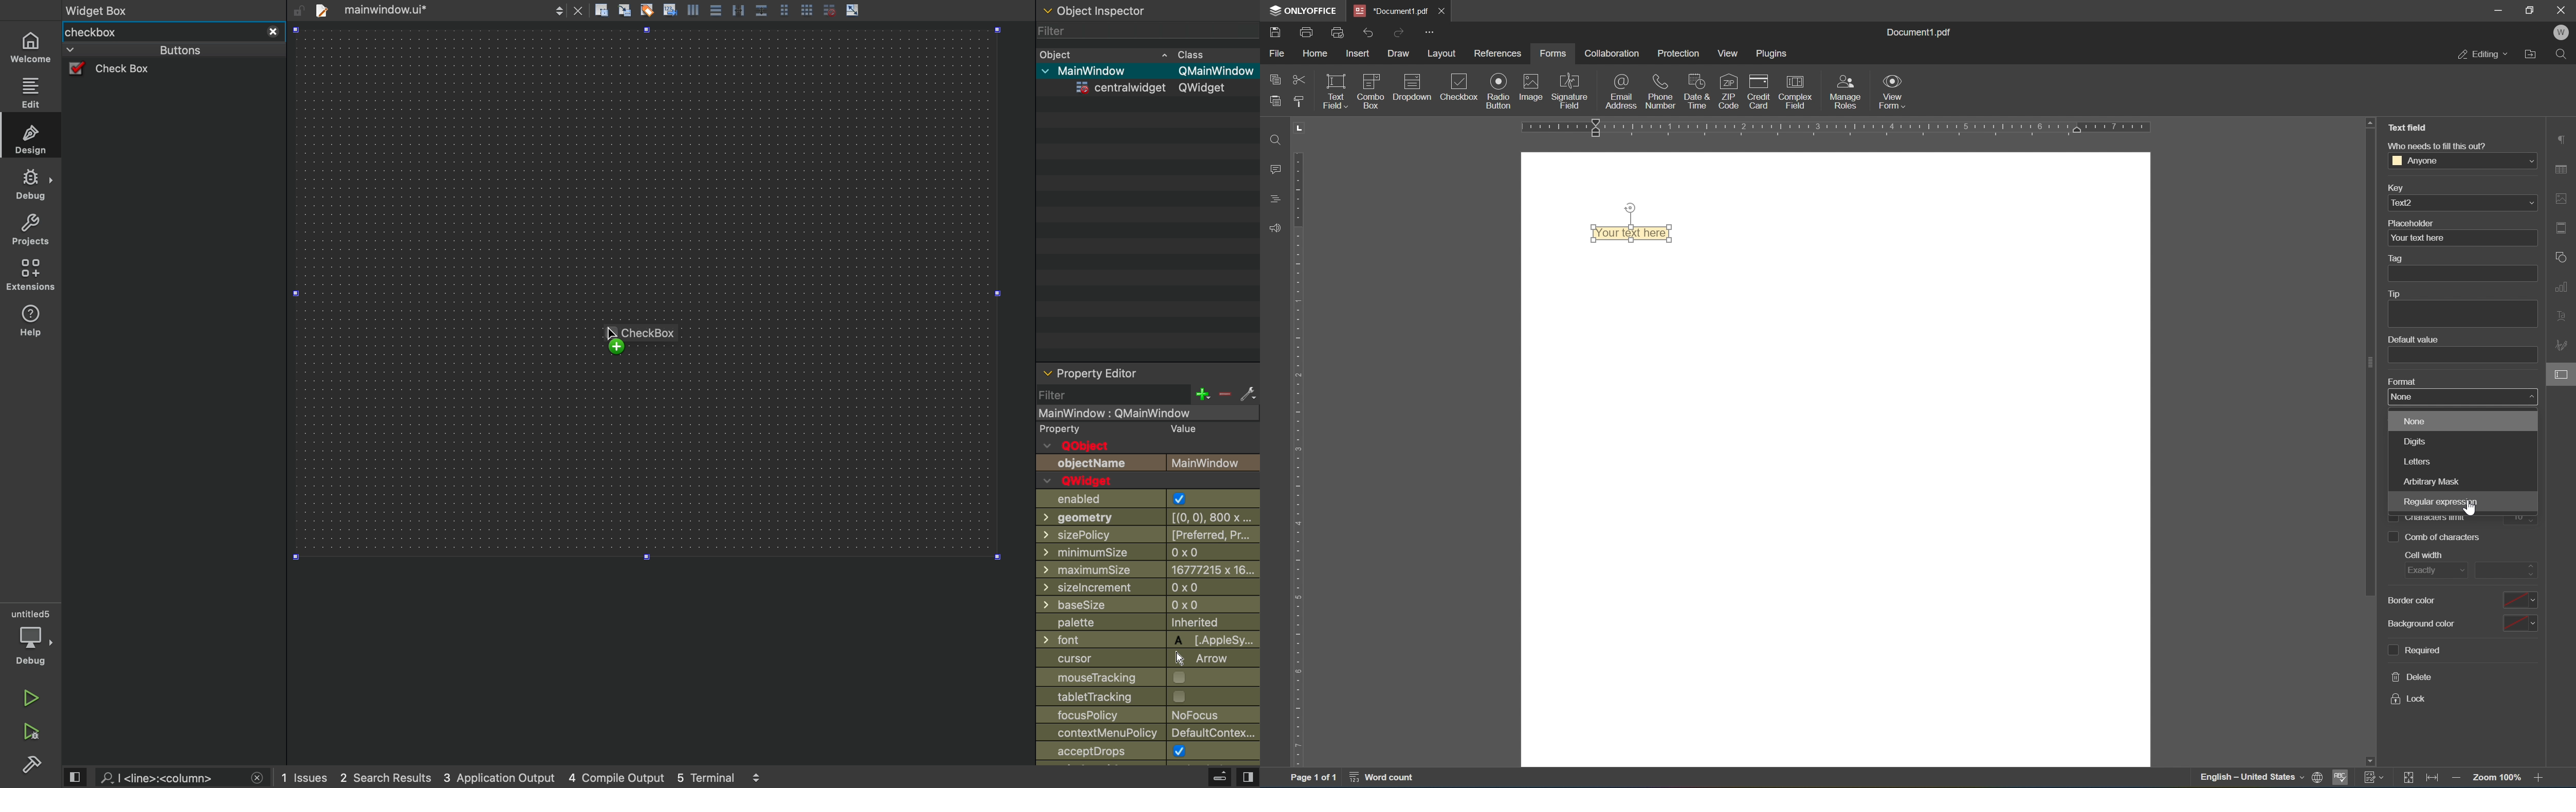  Describe the element at coordinates (1147, 624) in the screenshot. I see `palette` at that location.